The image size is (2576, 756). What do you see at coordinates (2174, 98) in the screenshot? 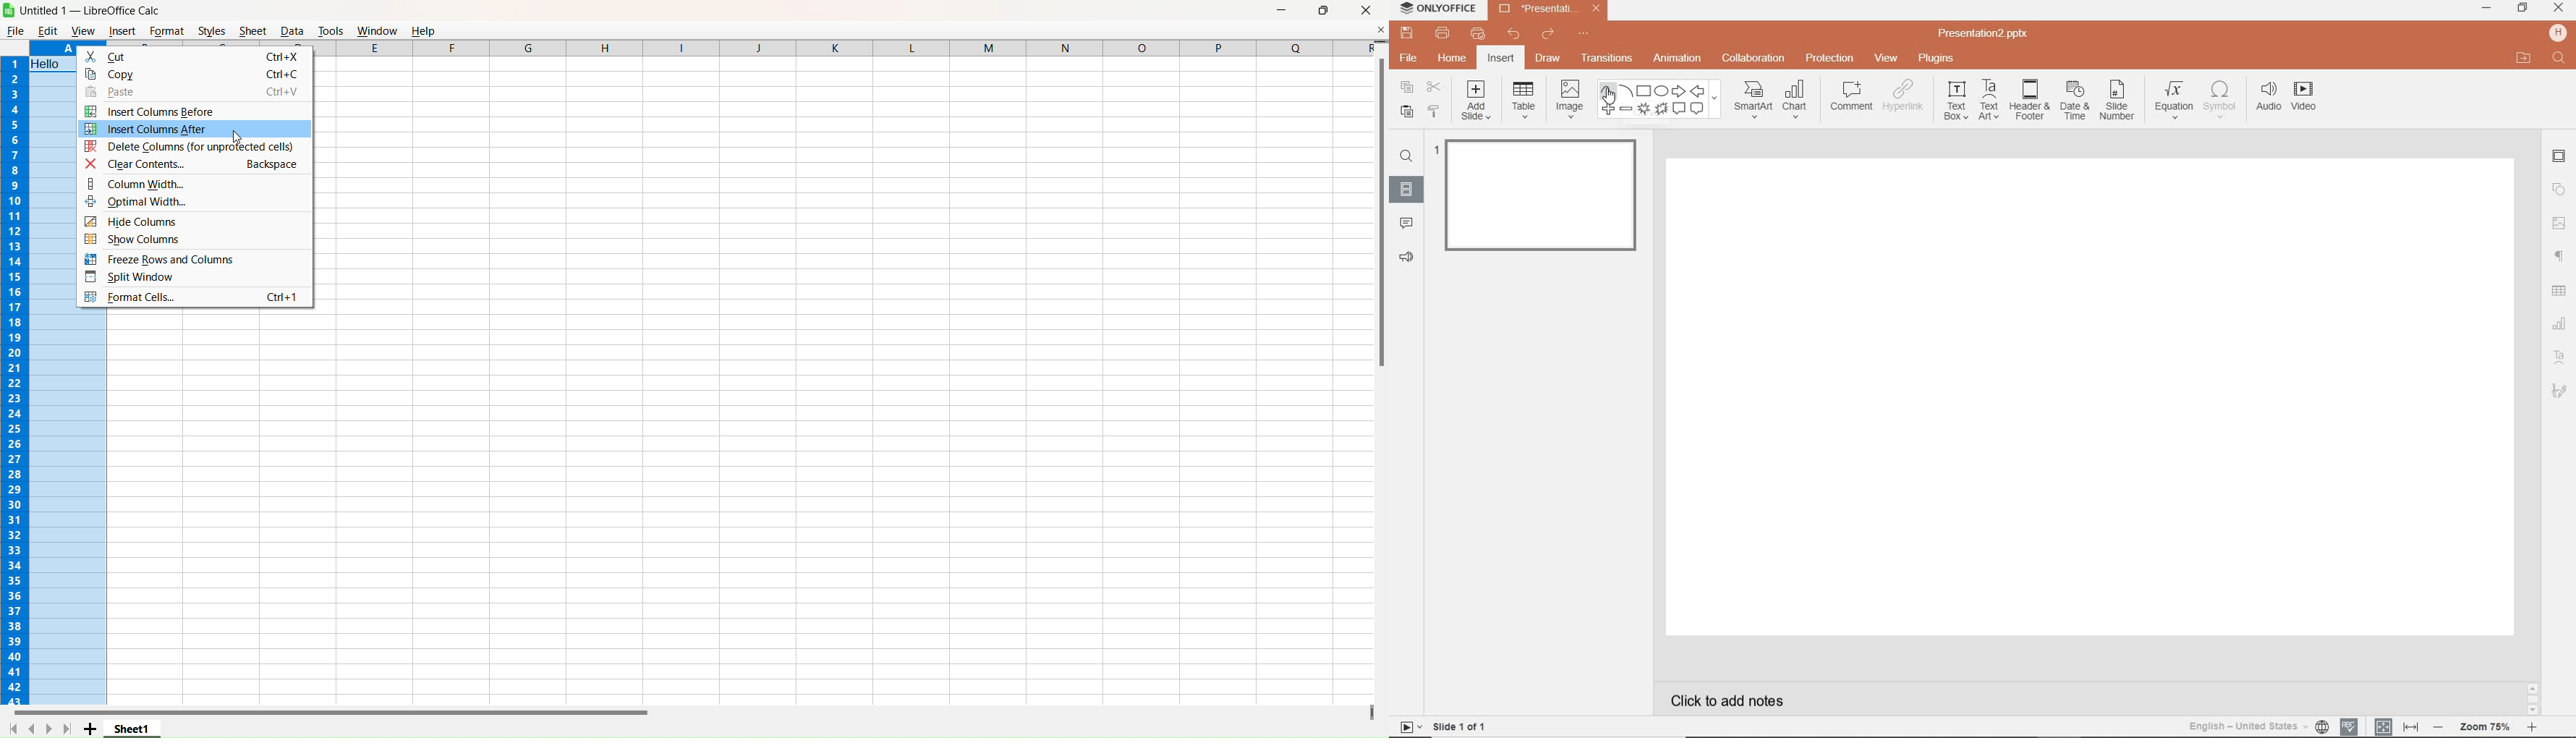
I see `EQUATION` at bounding box center [2174, 98].